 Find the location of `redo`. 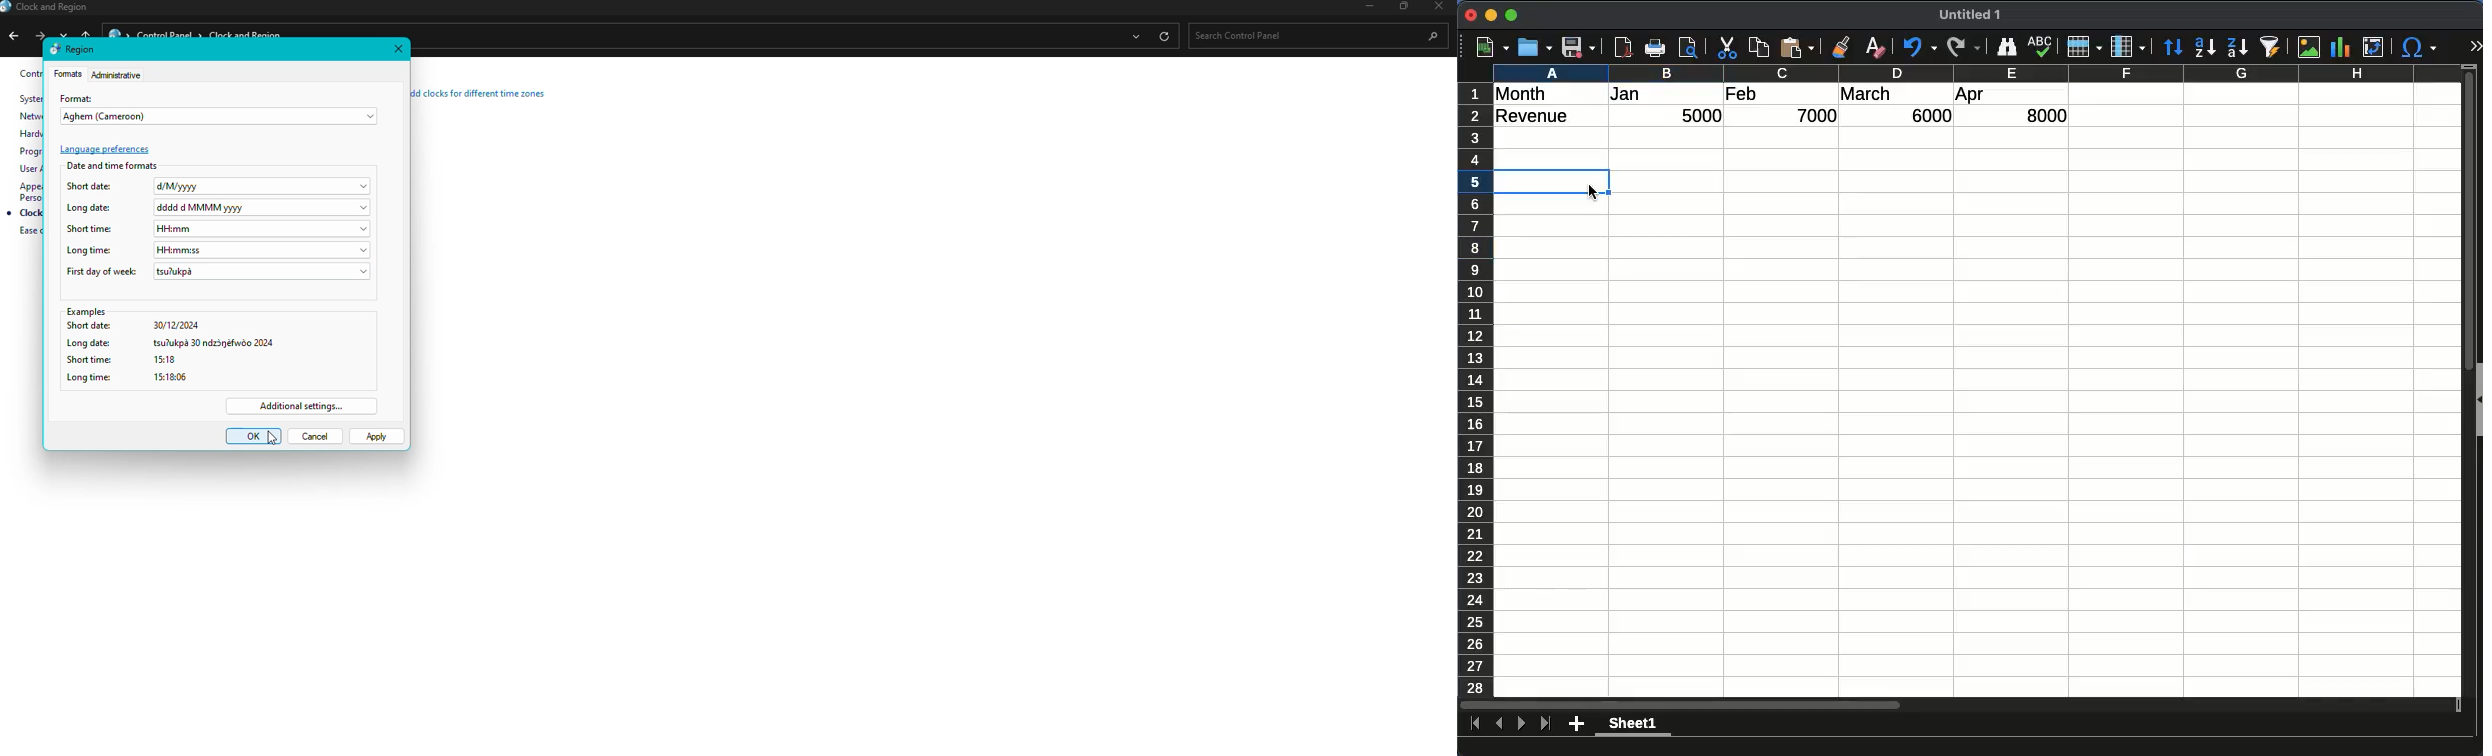

redo is located at coordinates (1964, 47).